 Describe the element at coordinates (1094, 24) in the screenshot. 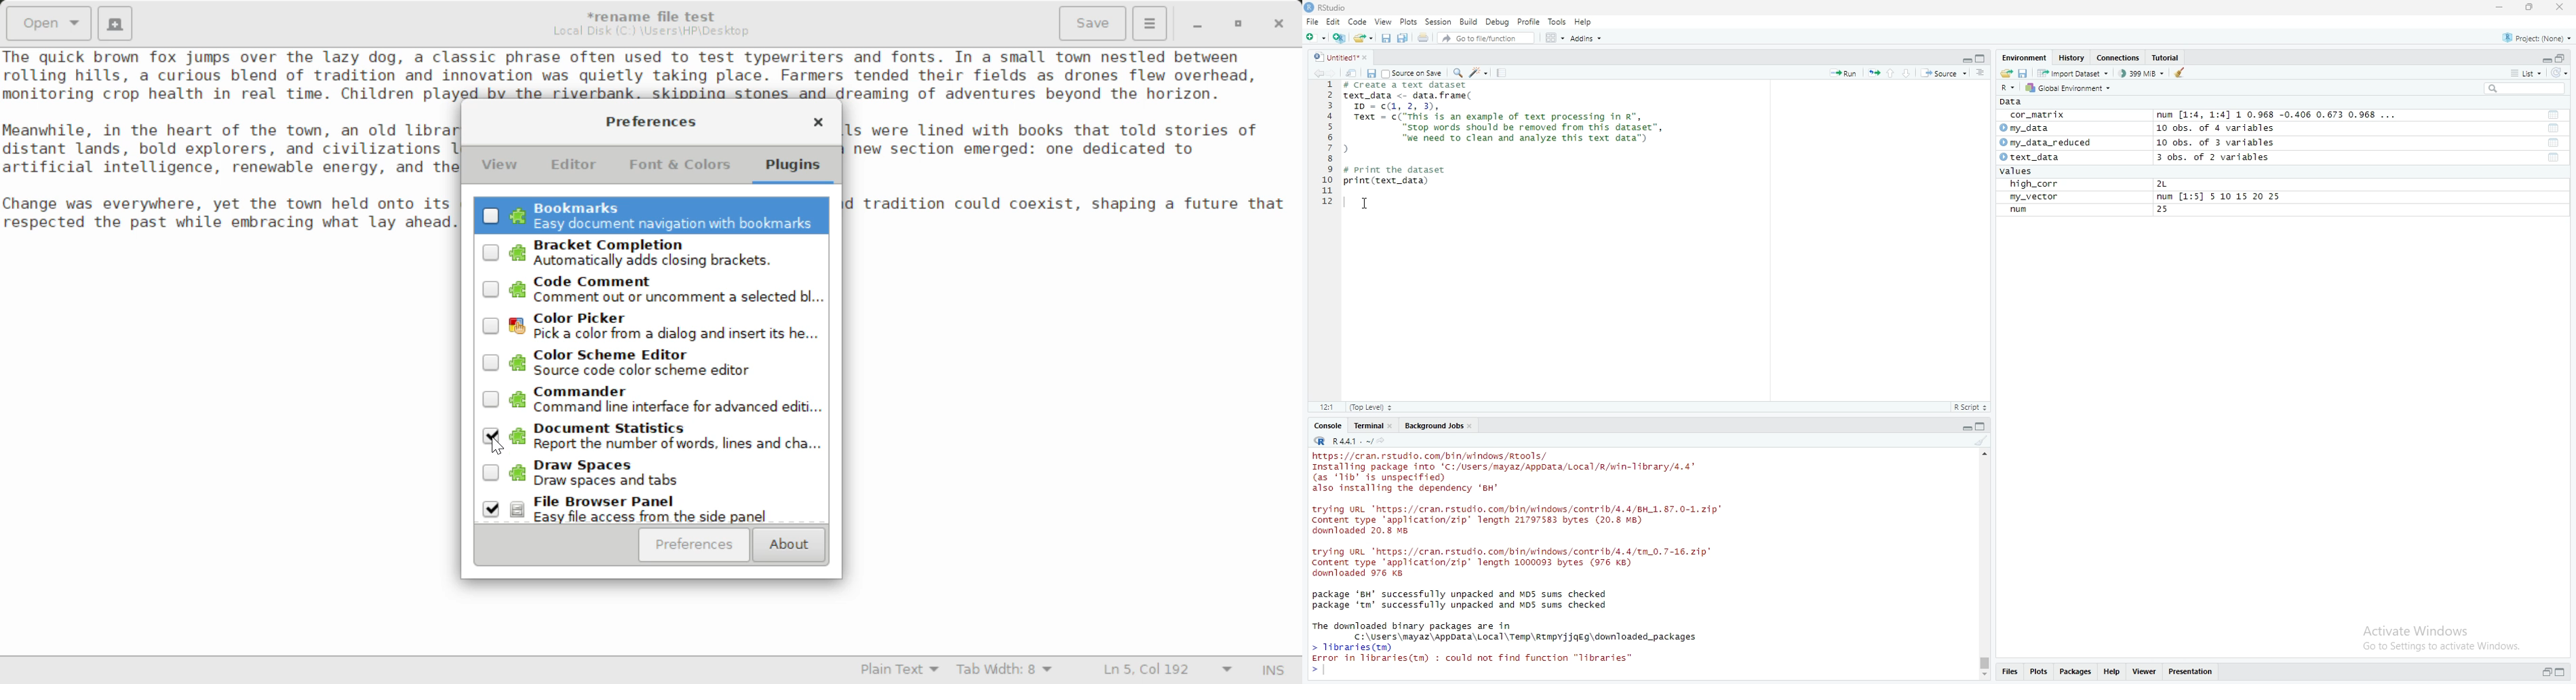

I see `Save` at that location.